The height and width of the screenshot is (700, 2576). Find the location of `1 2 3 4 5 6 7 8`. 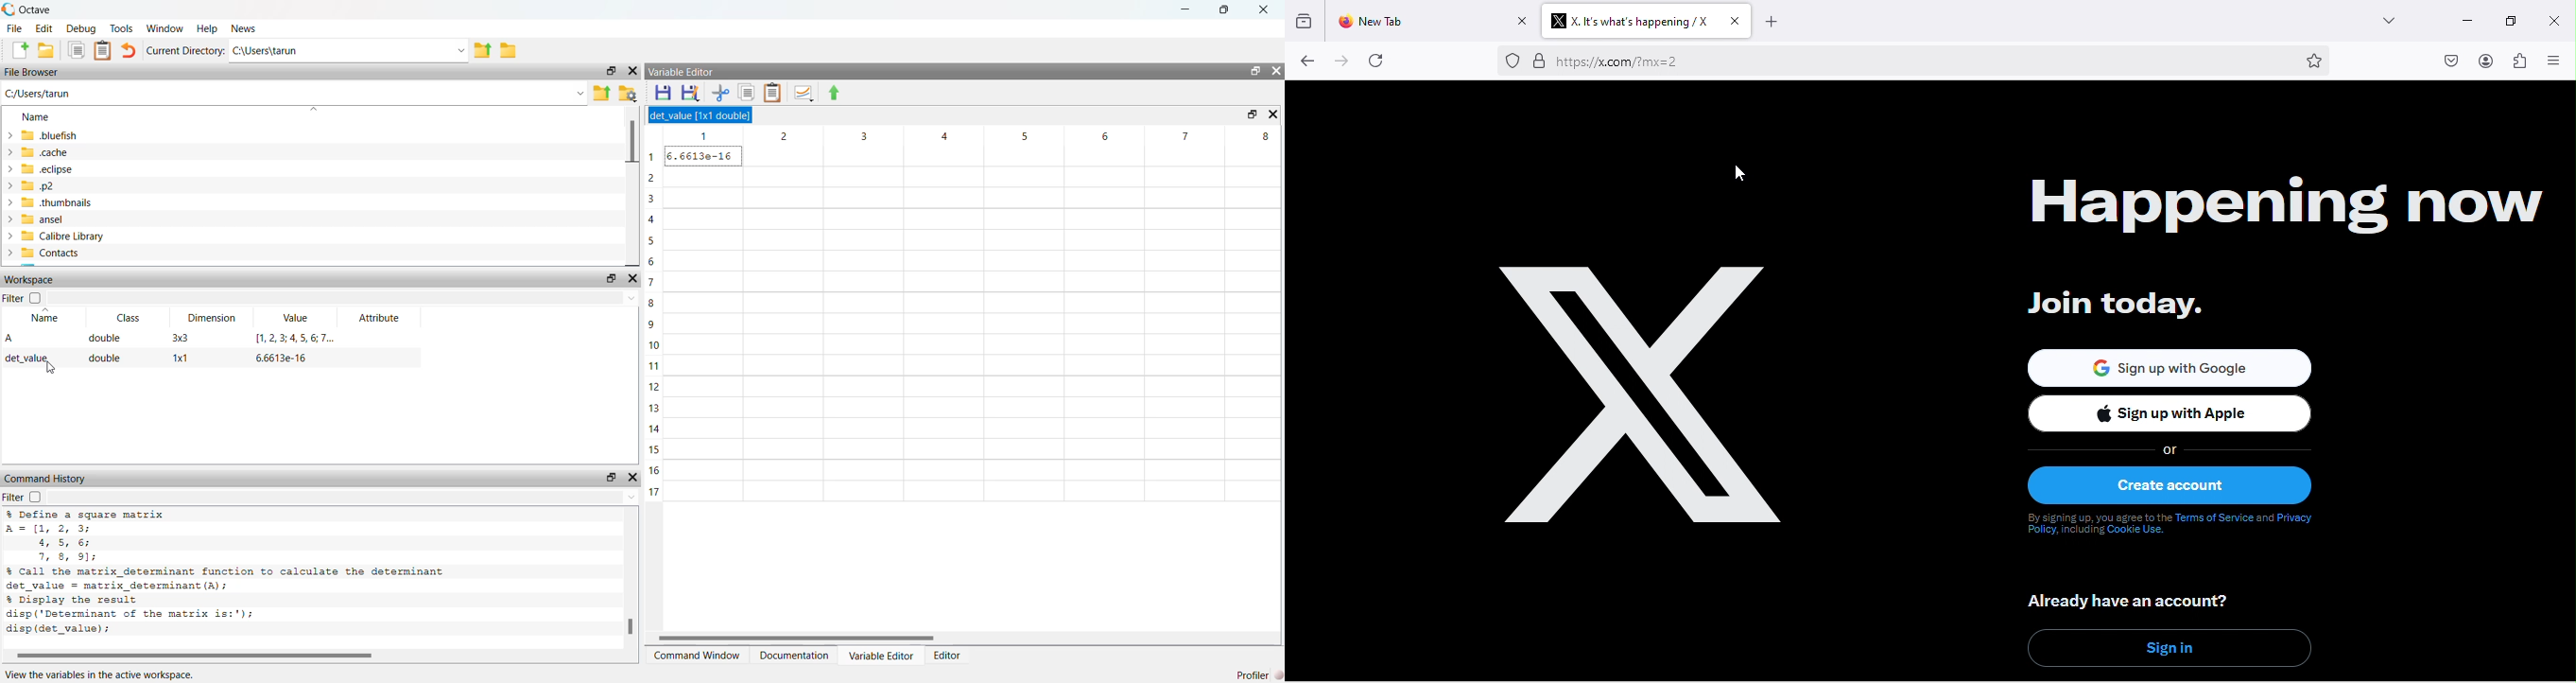

1 2 3 4 5 6 7 8 is located at coordinates (976, 135).